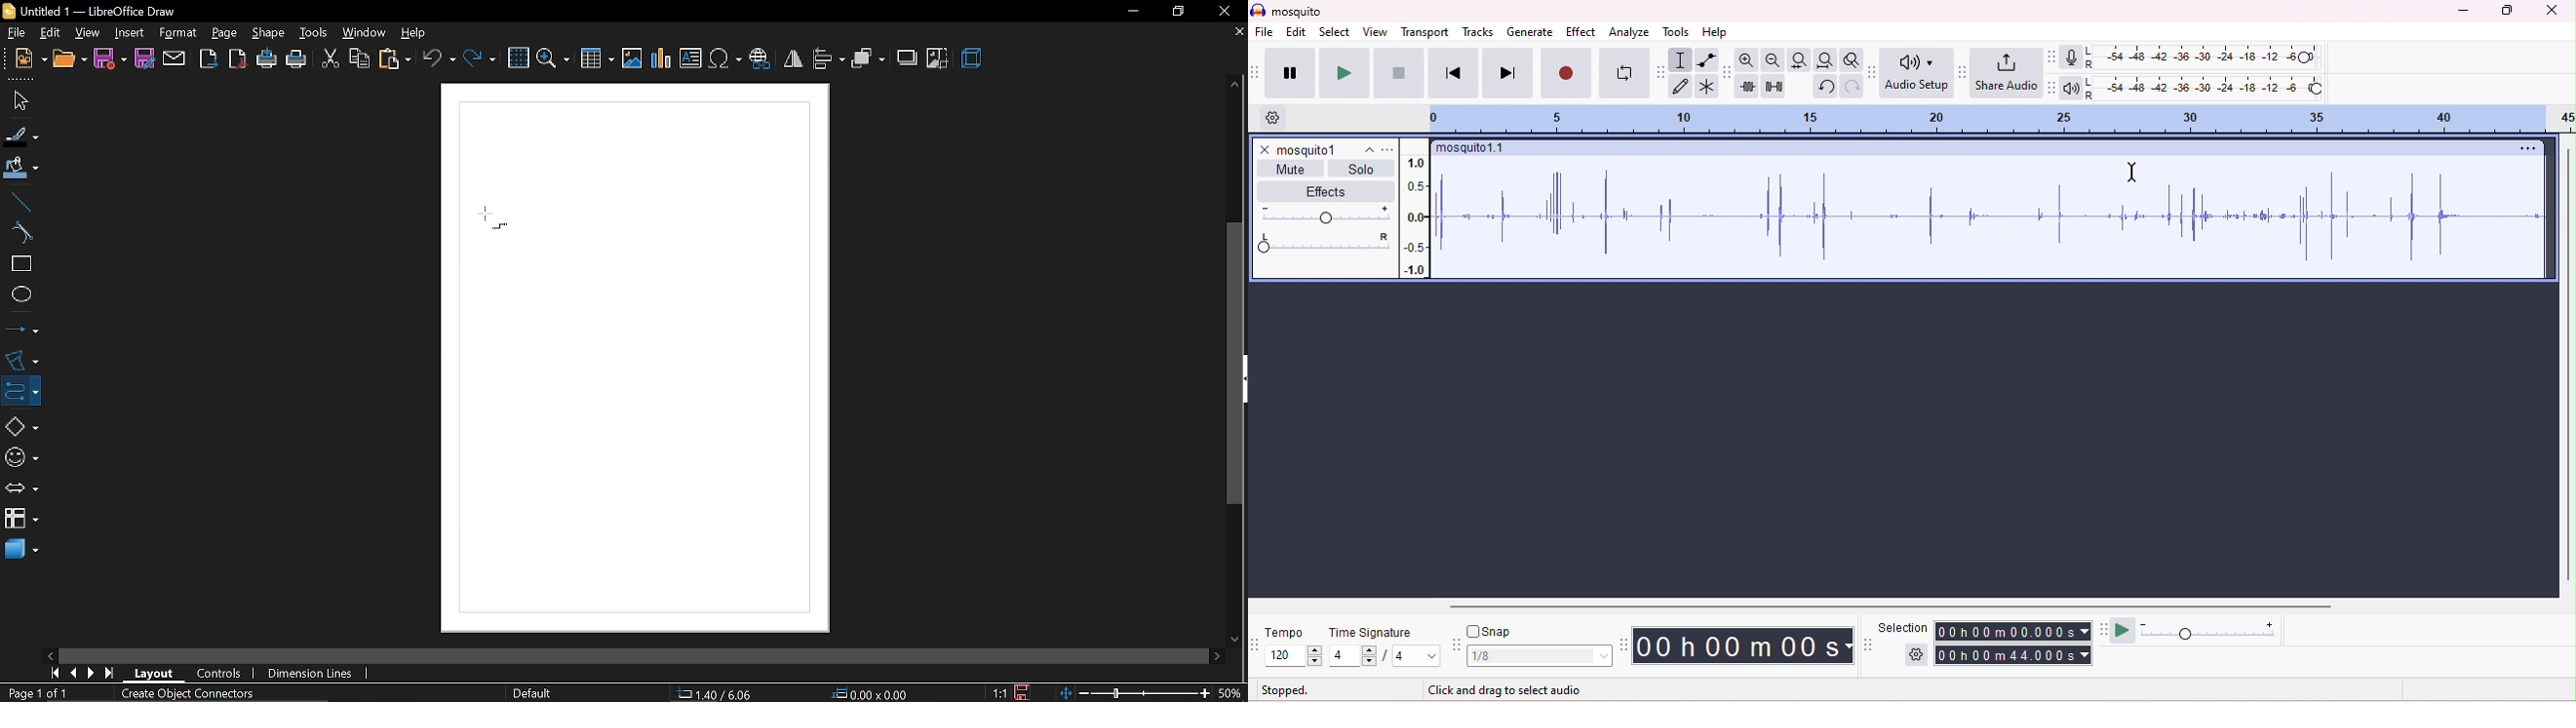 Image resolution: width=2576 pixels, height=728 pixels. I want to click on recording meter tool bar, so click(2050, 56).